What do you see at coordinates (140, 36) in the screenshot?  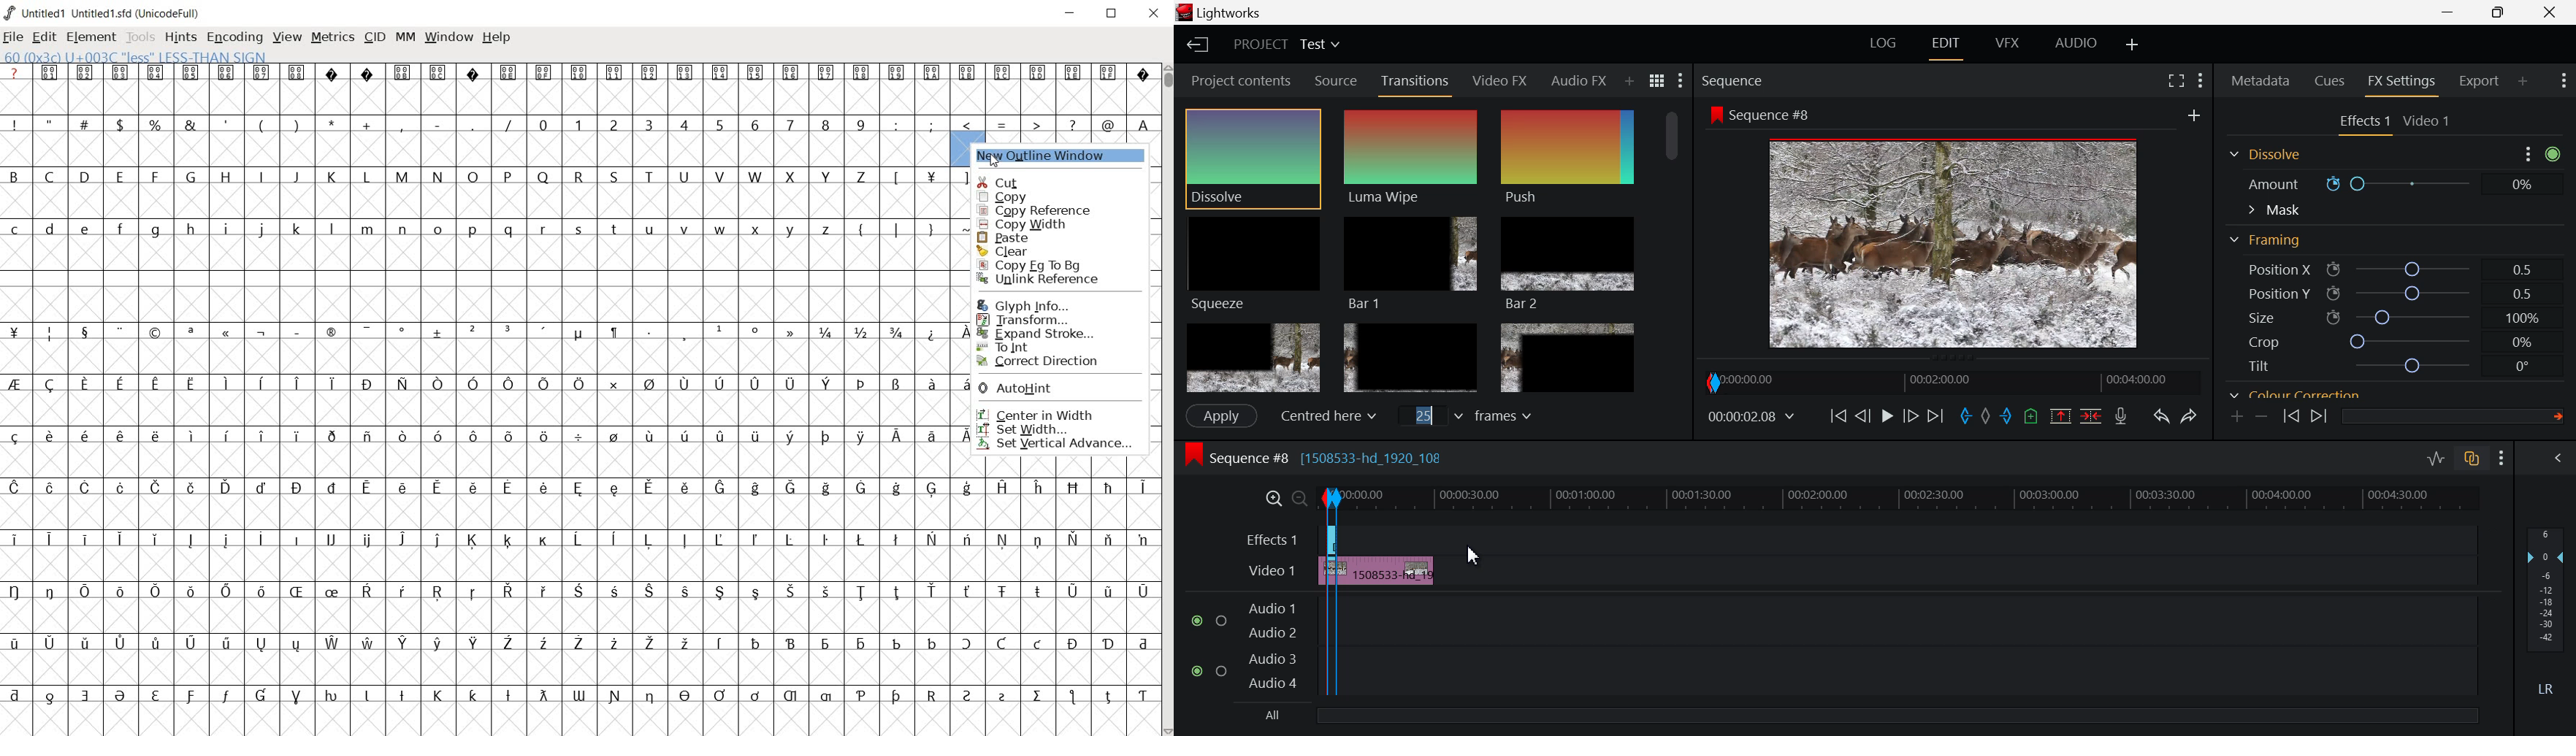 I see `tools` at bounding box center [140, 36].